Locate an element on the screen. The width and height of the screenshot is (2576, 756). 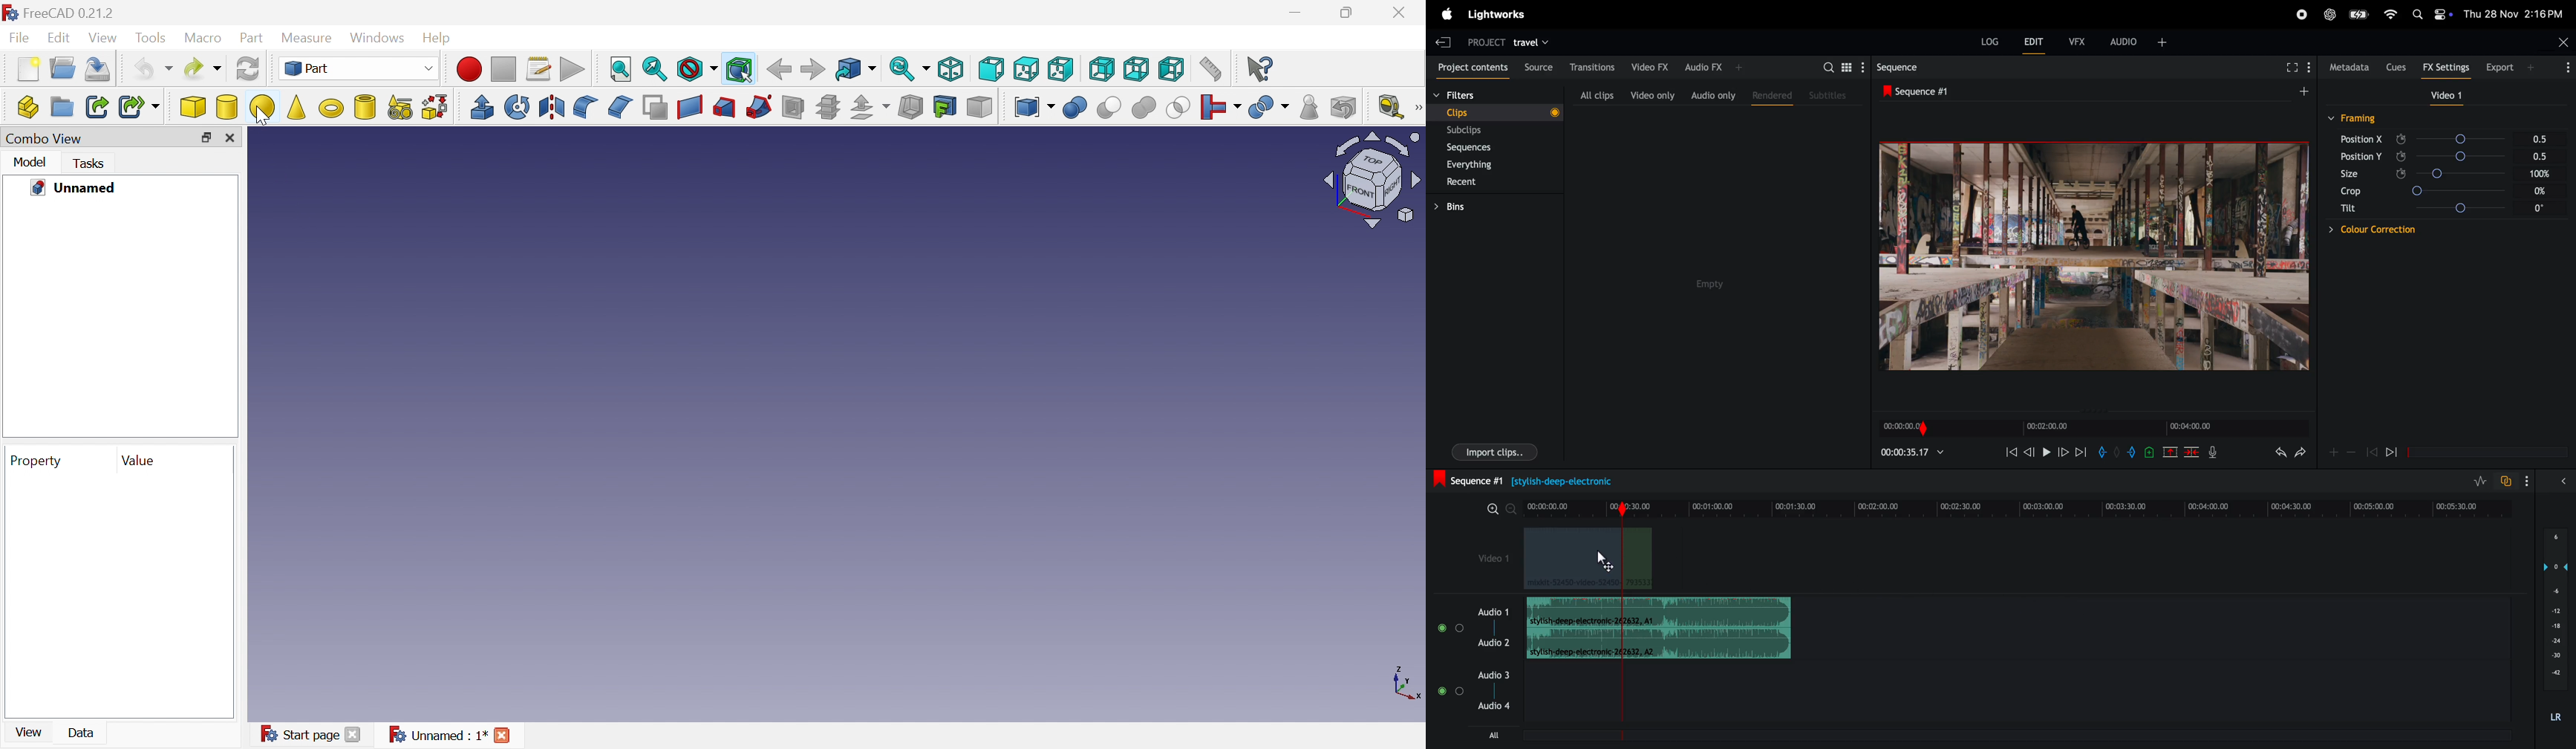
Offset: is located at coordinates (870, 107).